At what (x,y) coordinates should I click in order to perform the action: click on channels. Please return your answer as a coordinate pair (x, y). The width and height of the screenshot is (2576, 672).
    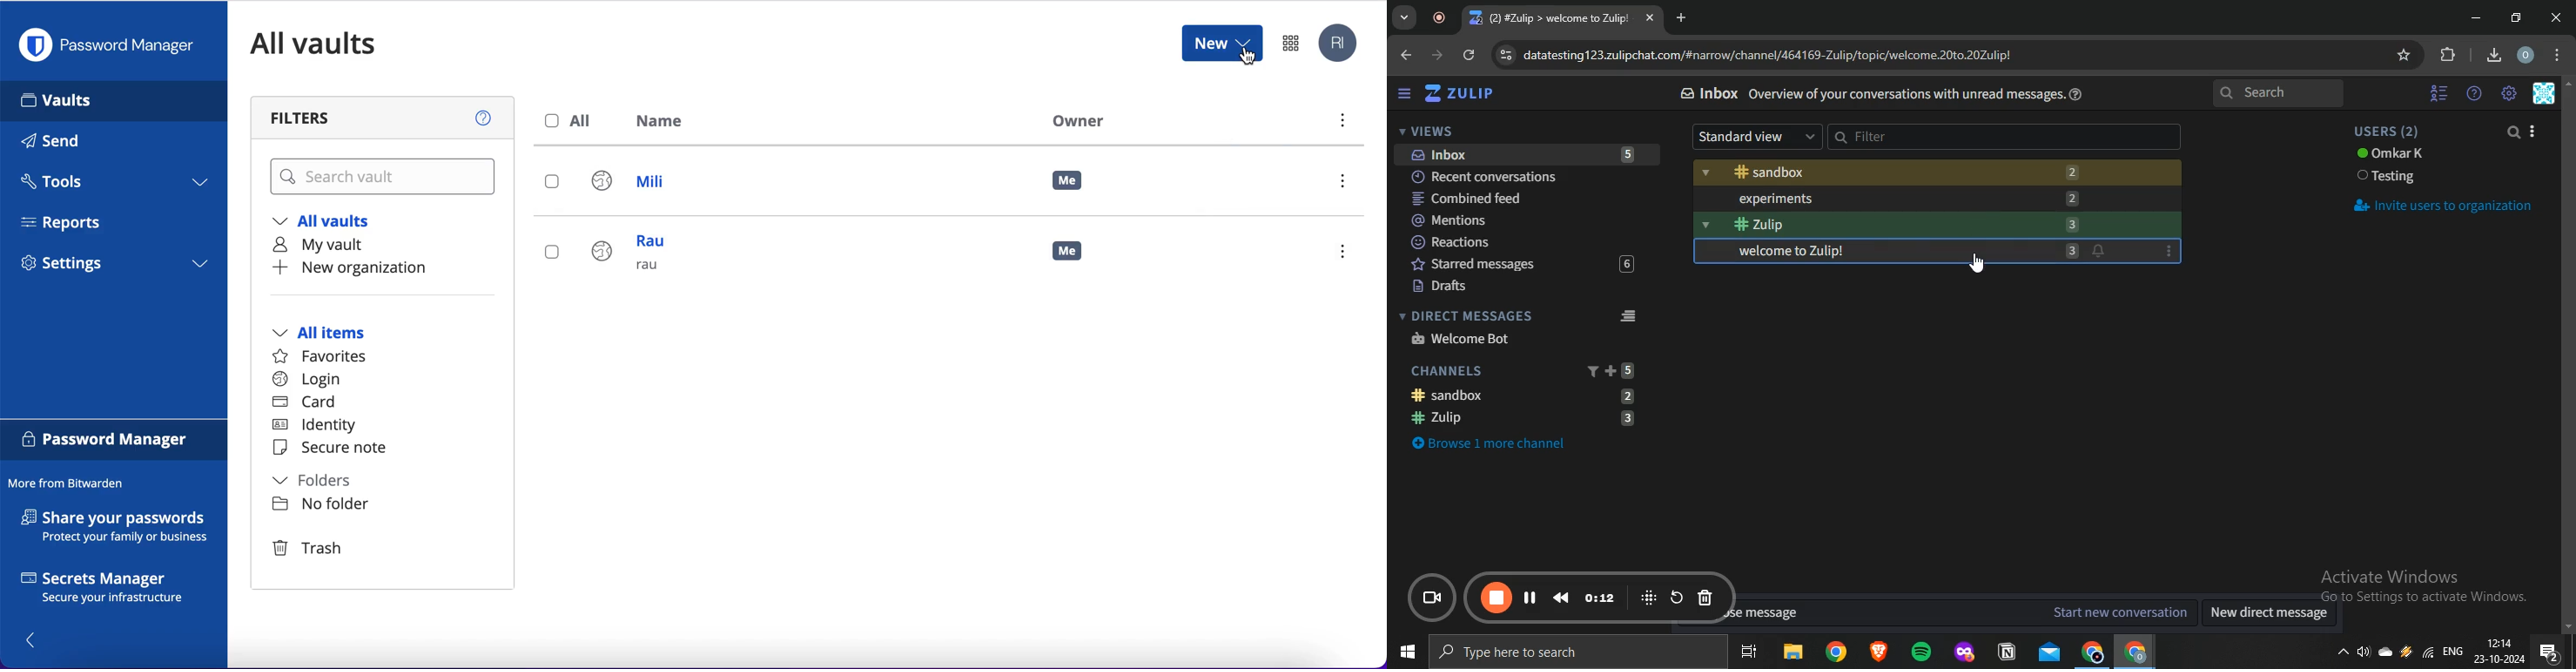
    Looking at the image, I should click on (1524, 369).